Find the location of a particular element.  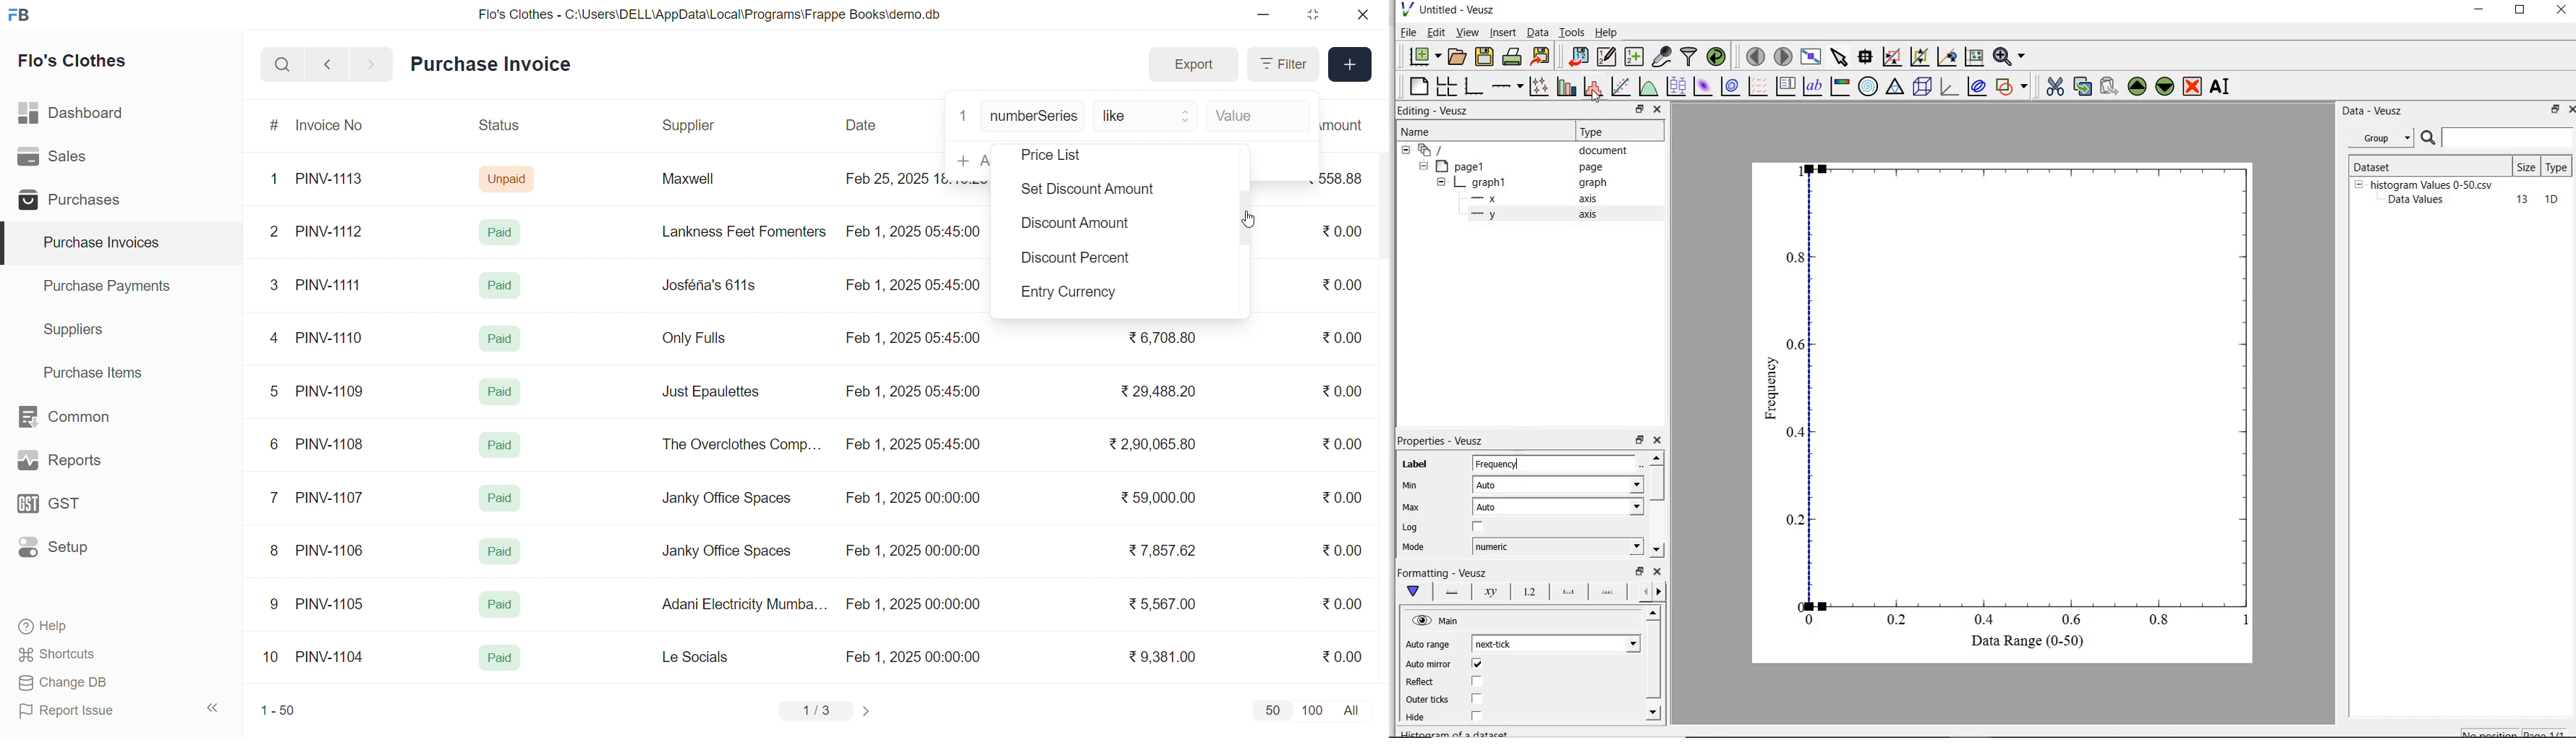

₹0.00 is located at coordinates (1346, 496).